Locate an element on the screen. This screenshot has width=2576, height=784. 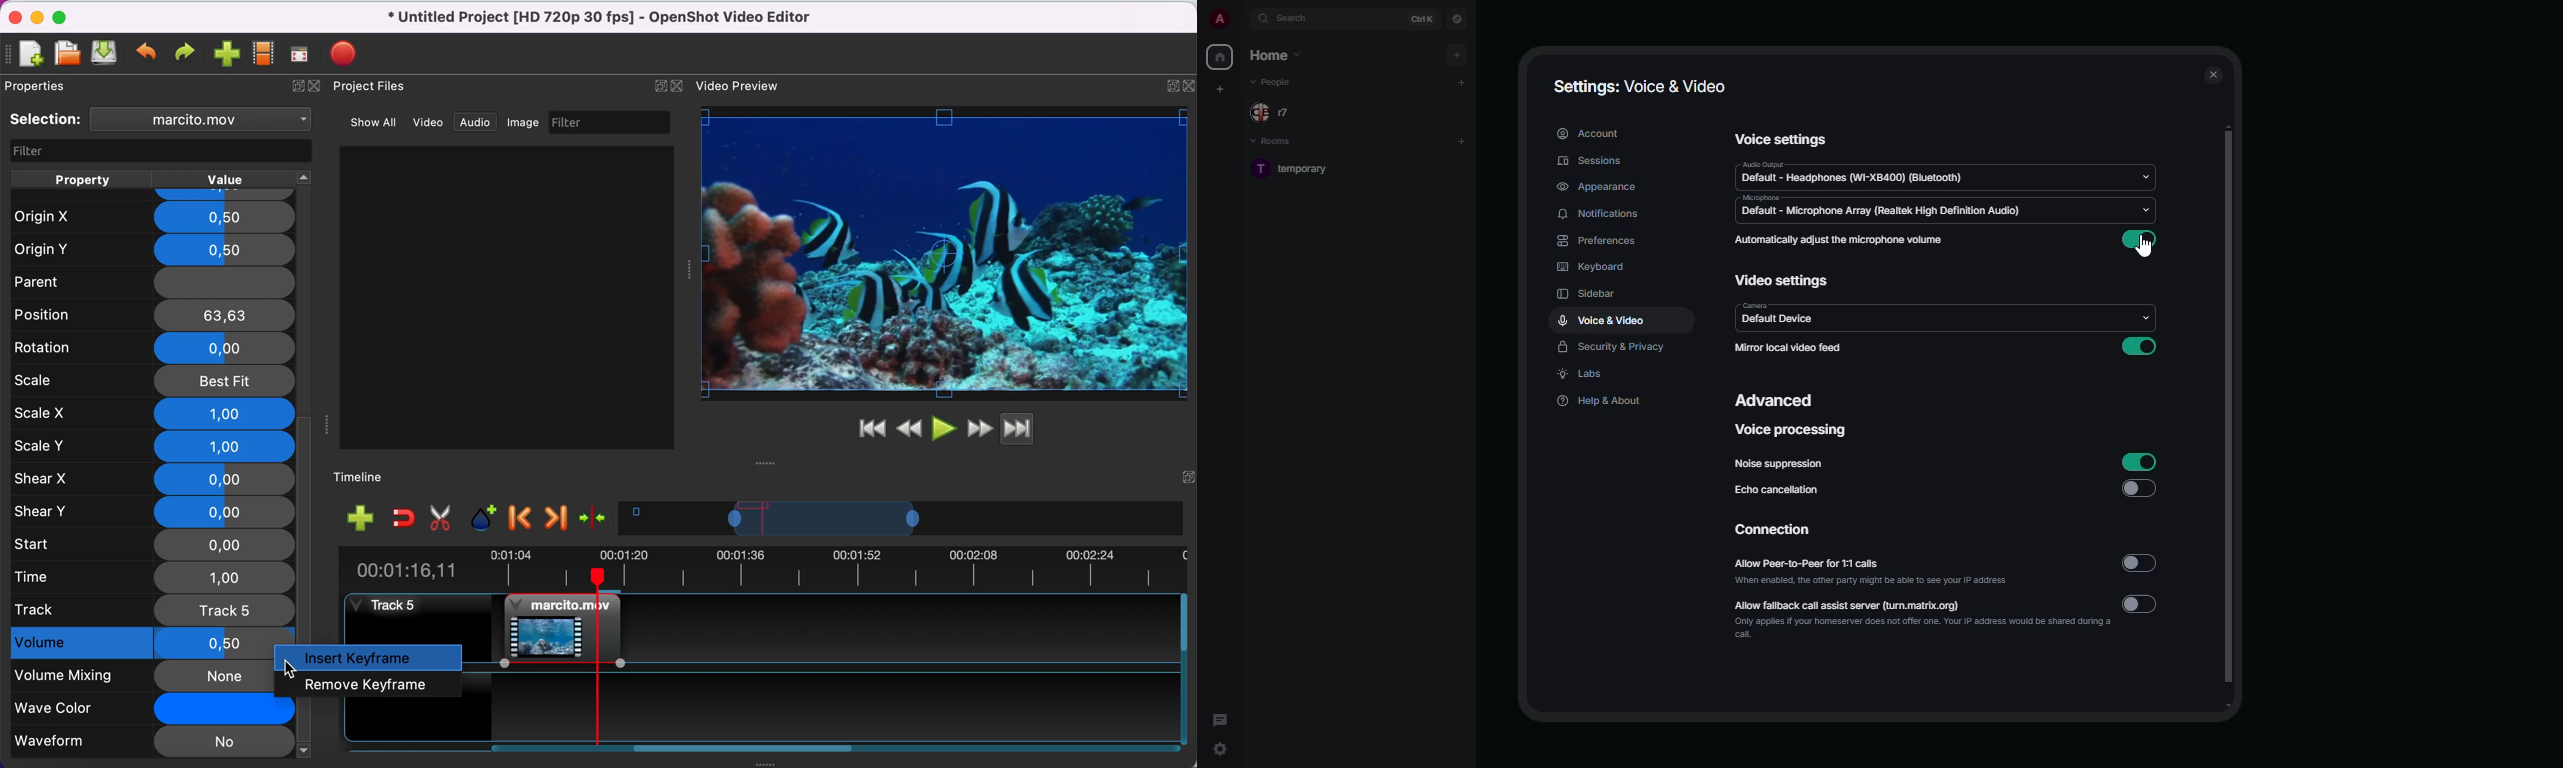
expand/hide is located at coordinates (658, 85).